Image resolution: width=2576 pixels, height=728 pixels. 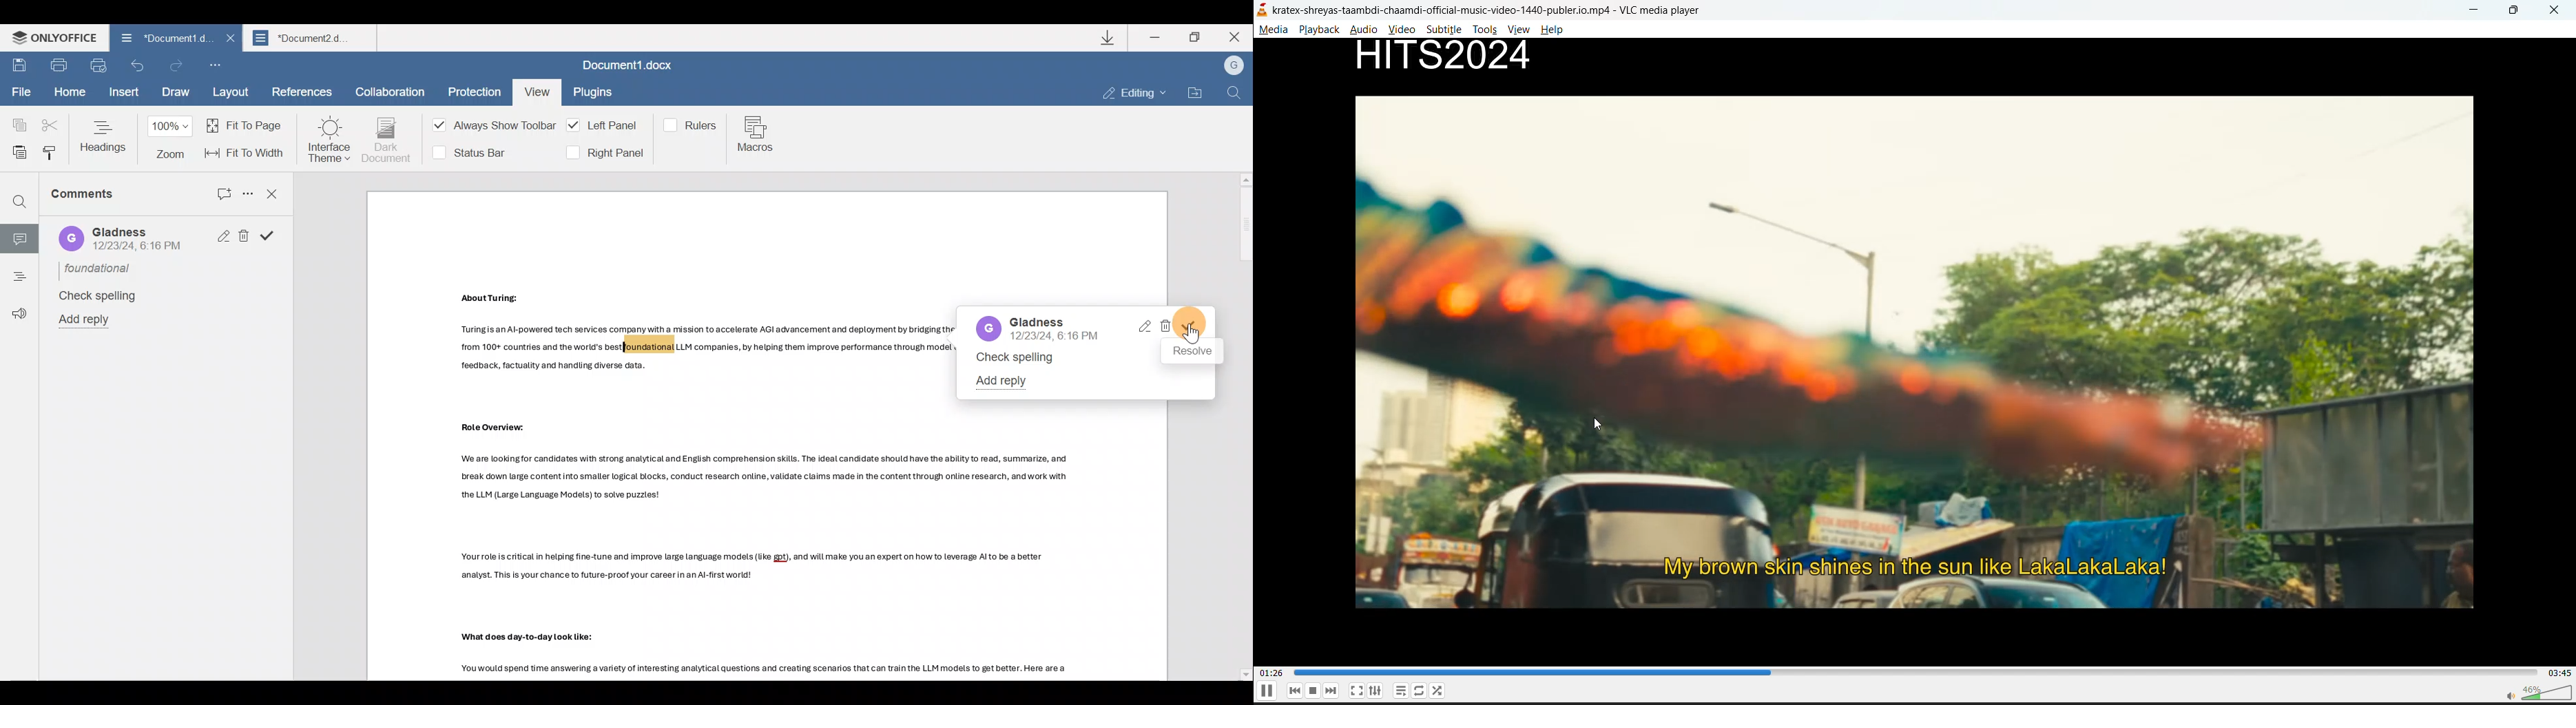 What do you see at coordinates (122, 94) in the screenshot?
I see `Insert` at bounding box center [122, 94].